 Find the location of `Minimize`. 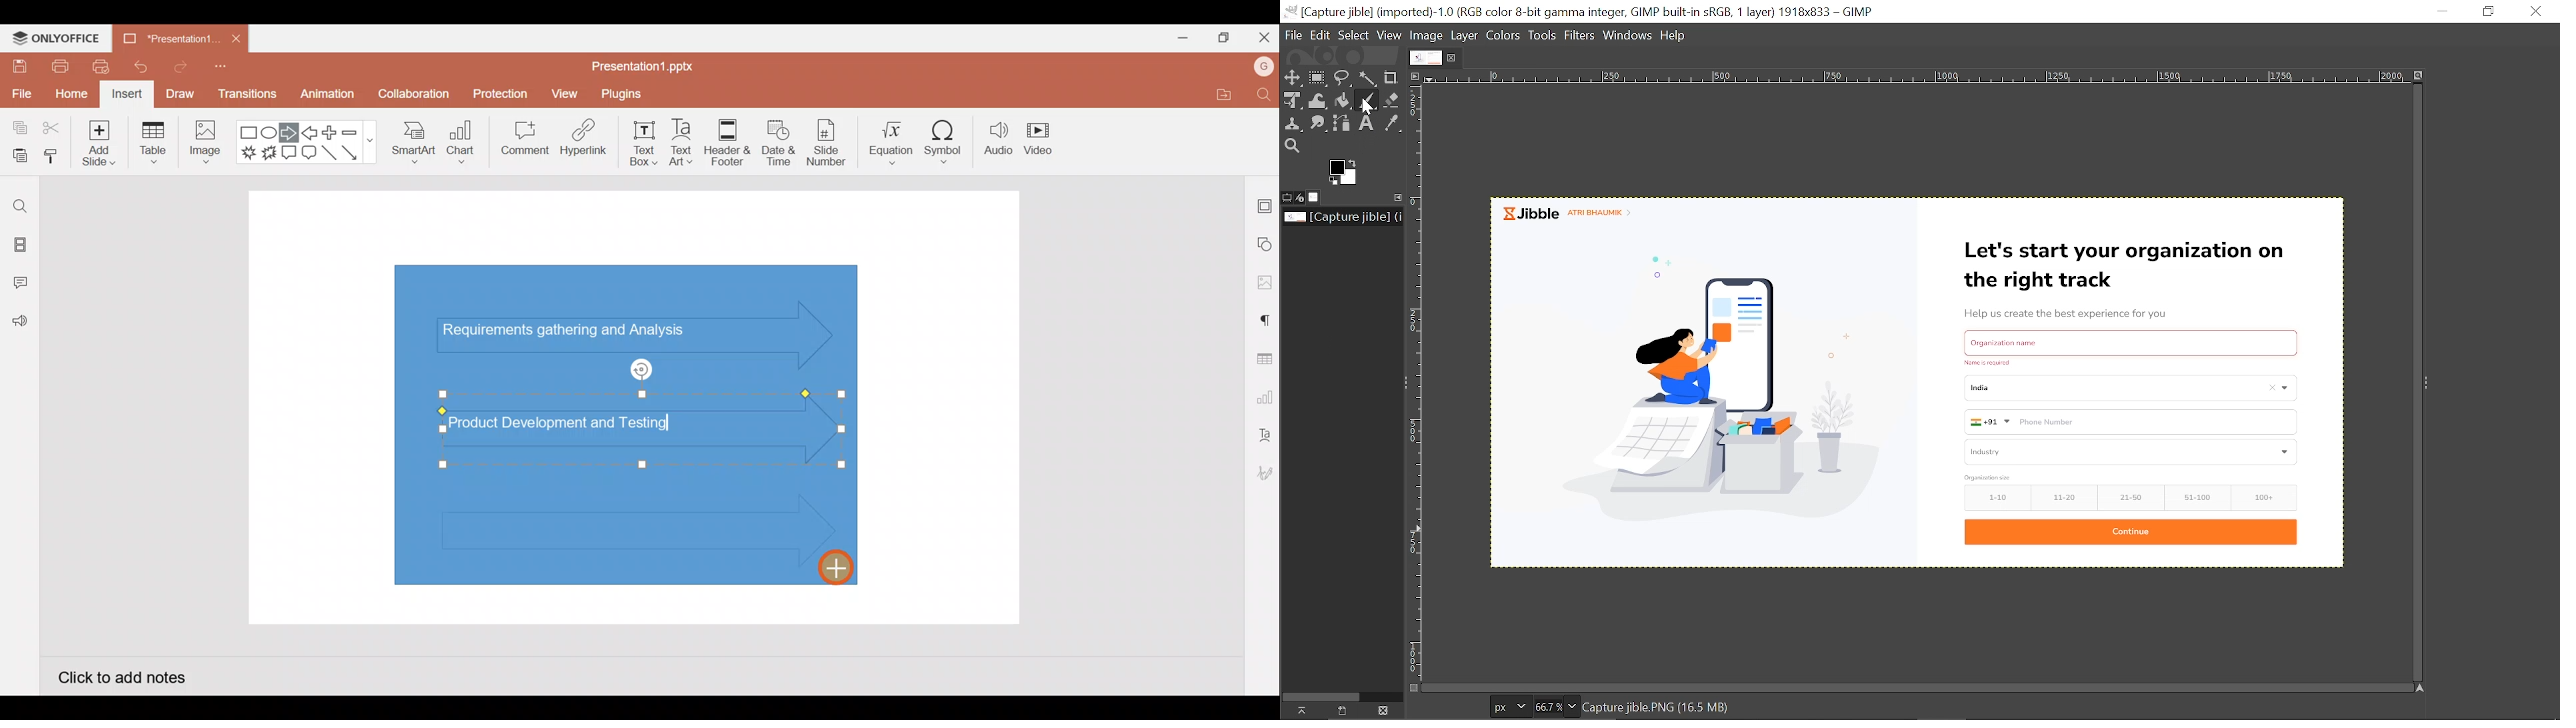

Minimize is located at coordinates (1177, 35).